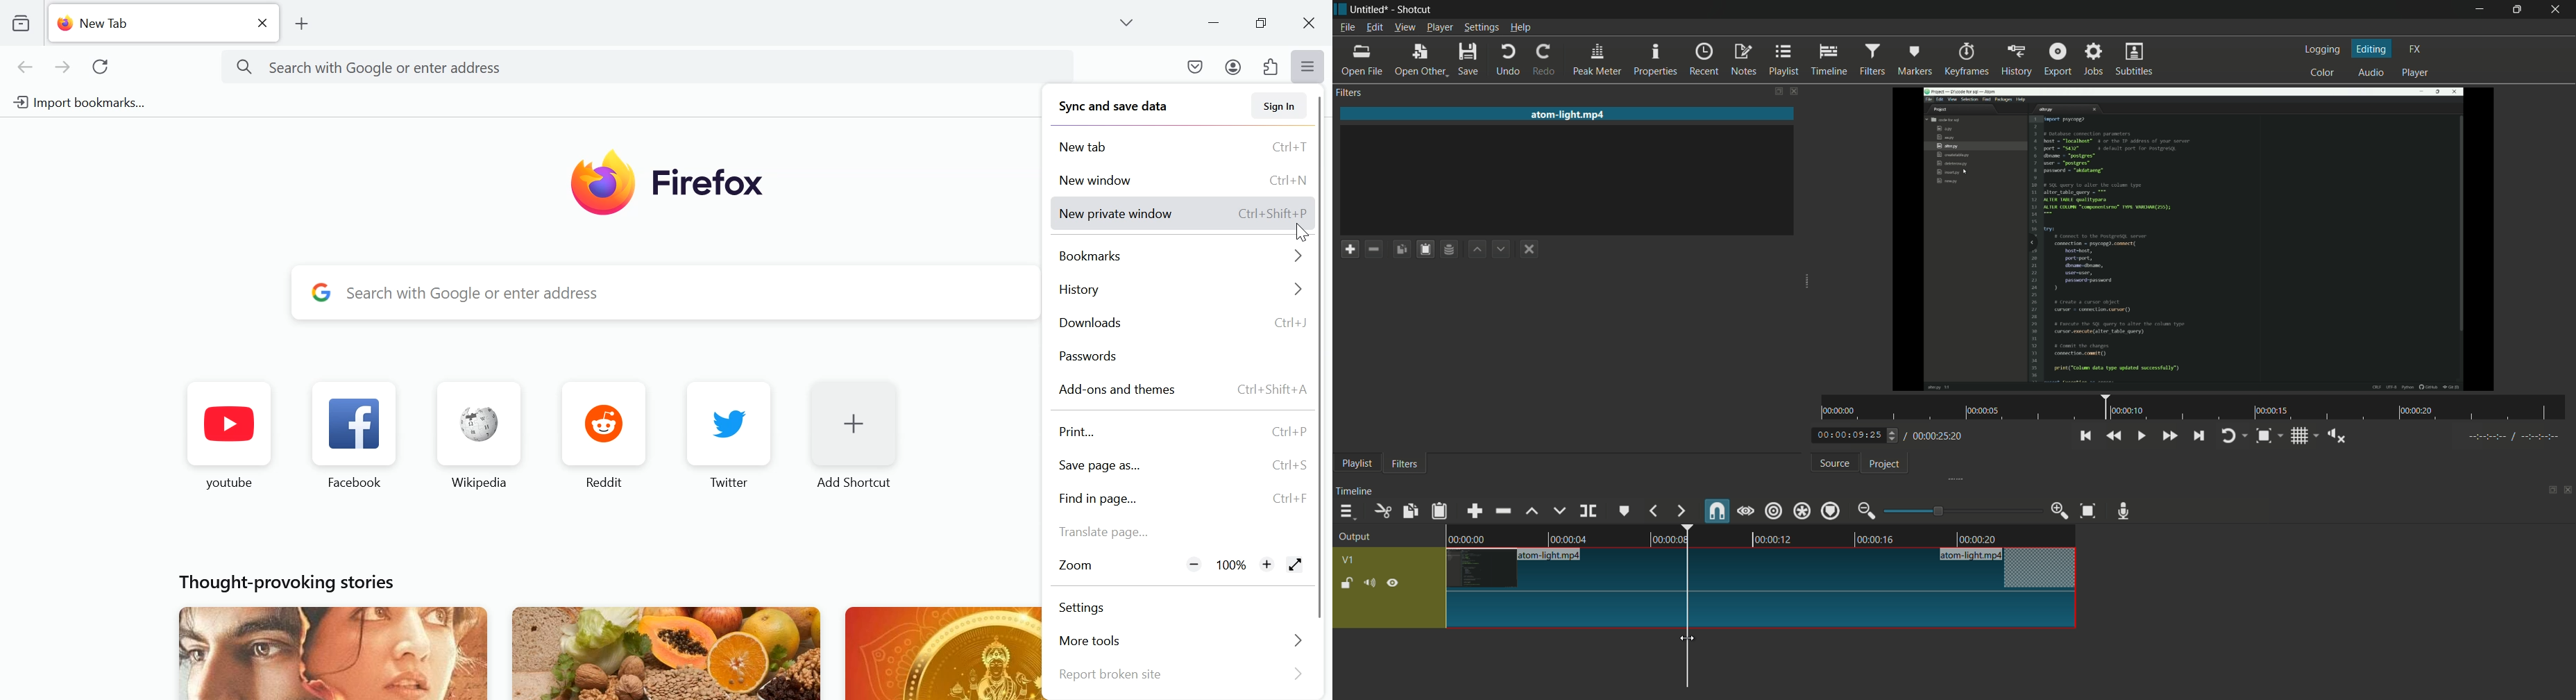 The width and height of the screenshot is (2576, 700). Describe the element at coordinates (1532, 250) in the screenshot. I see `deselect the filter` at that location.